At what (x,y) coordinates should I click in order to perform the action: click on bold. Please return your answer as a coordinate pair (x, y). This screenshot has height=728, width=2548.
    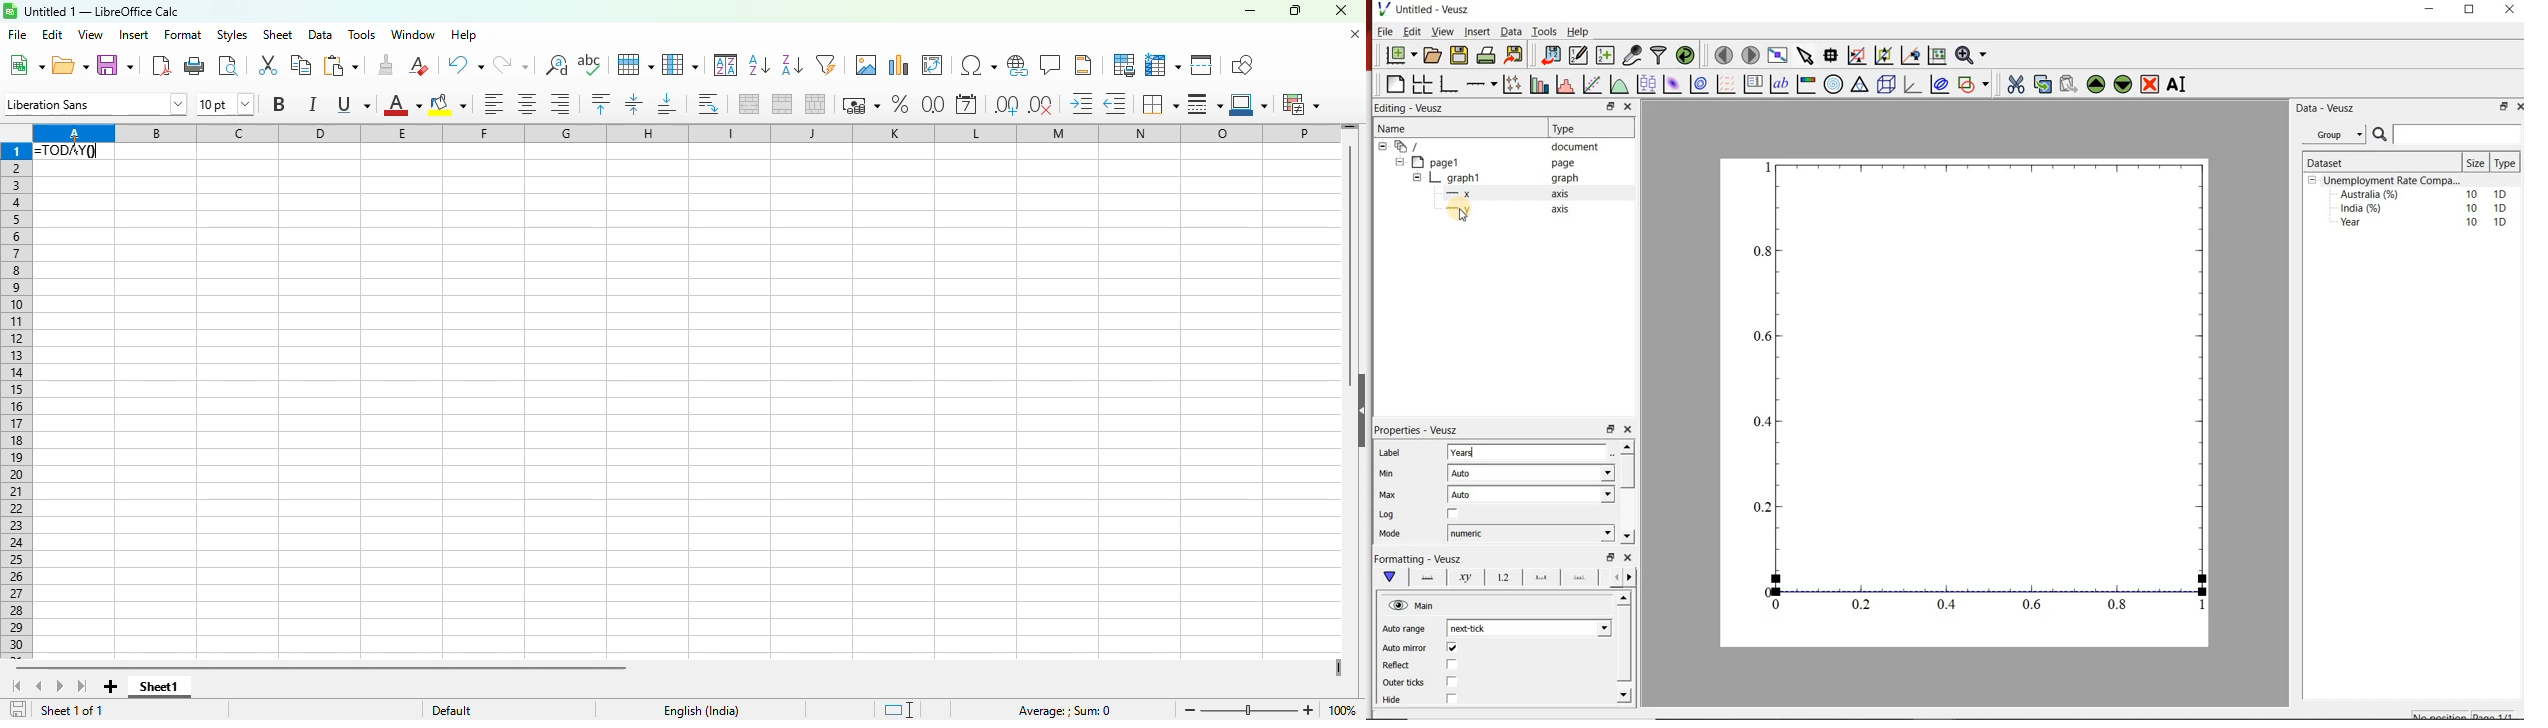
    Looking at the image, I should click on (278, 103).